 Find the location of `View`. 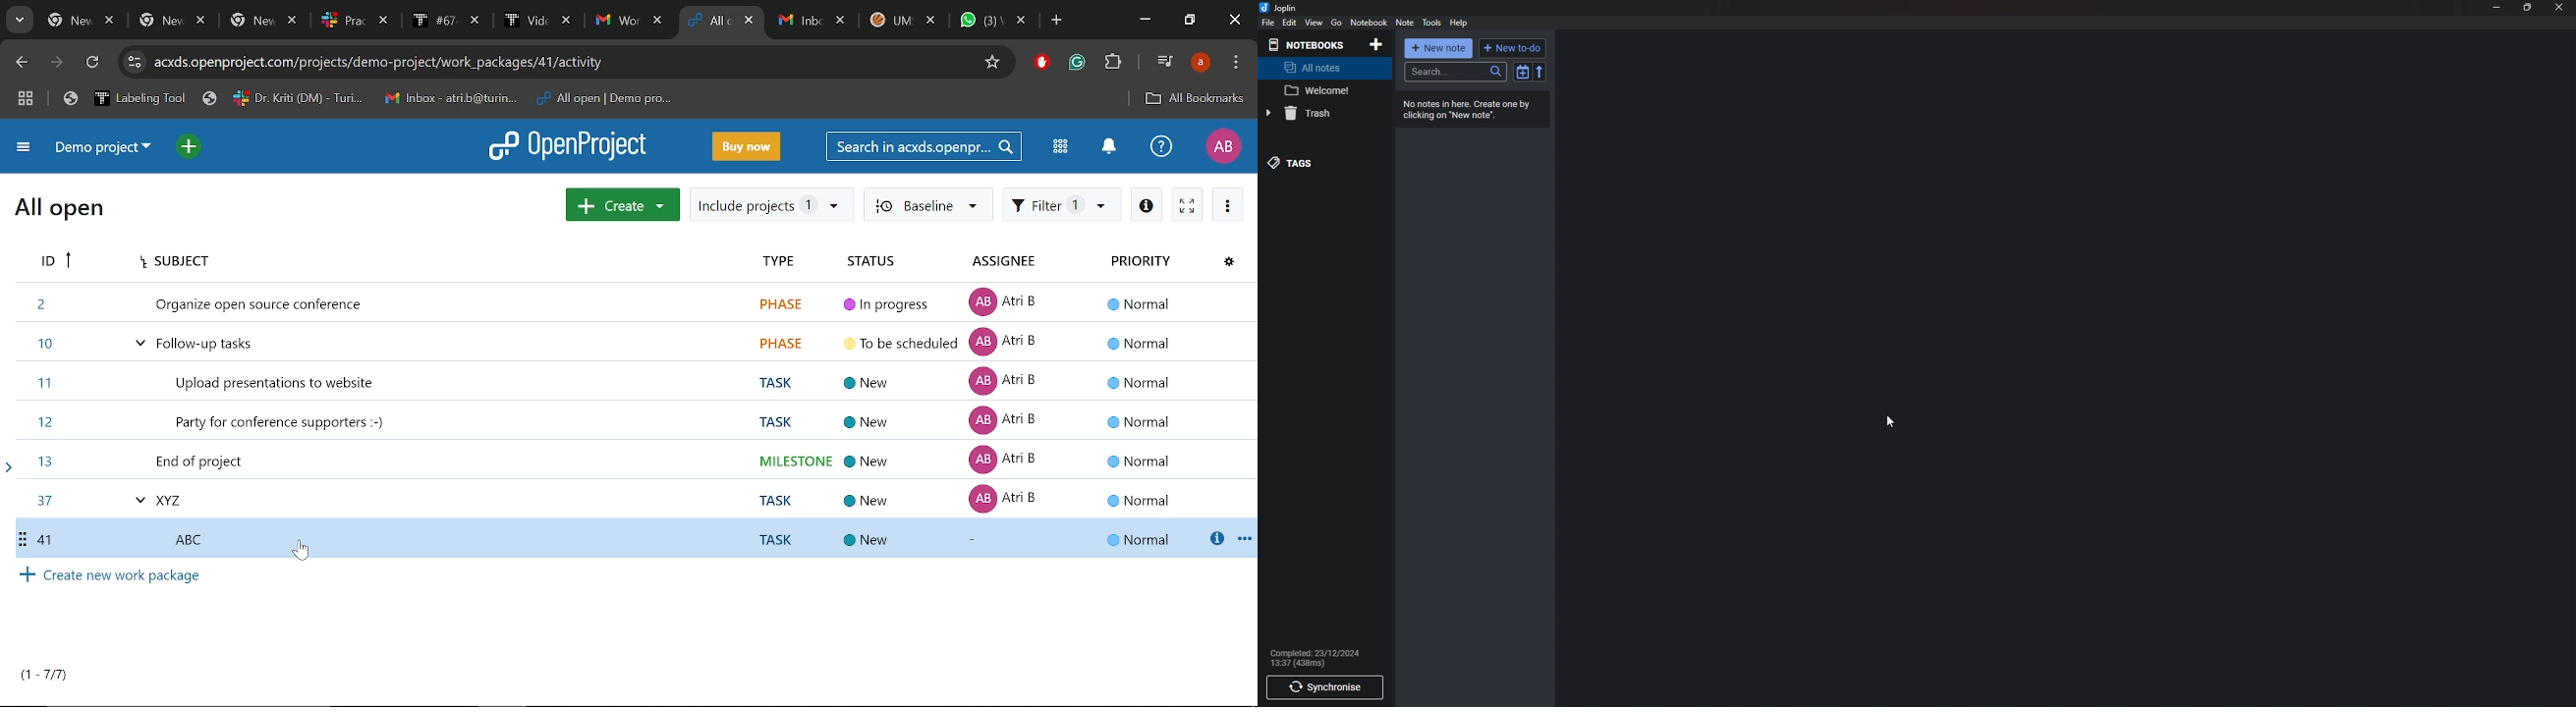

View is located at coordinates (1315, 23).